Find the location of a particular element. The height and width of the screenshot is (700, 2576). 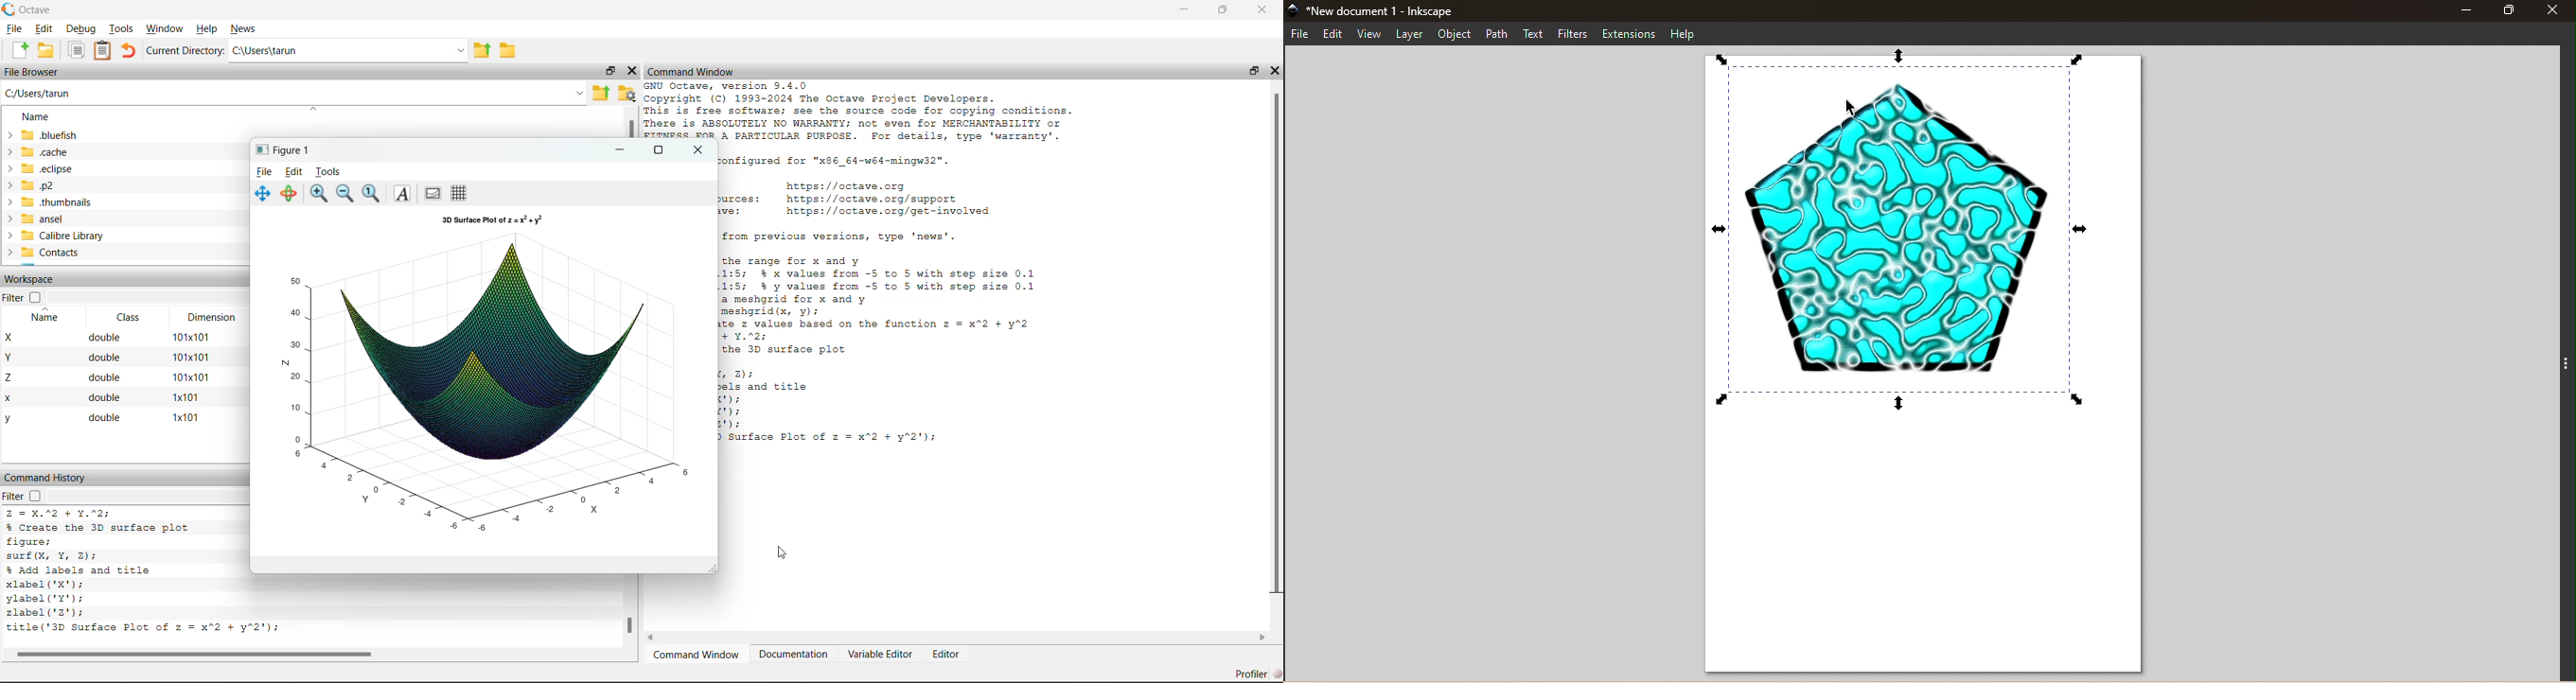

surf(X, Y, 2): is located at coordinates (52, 556).